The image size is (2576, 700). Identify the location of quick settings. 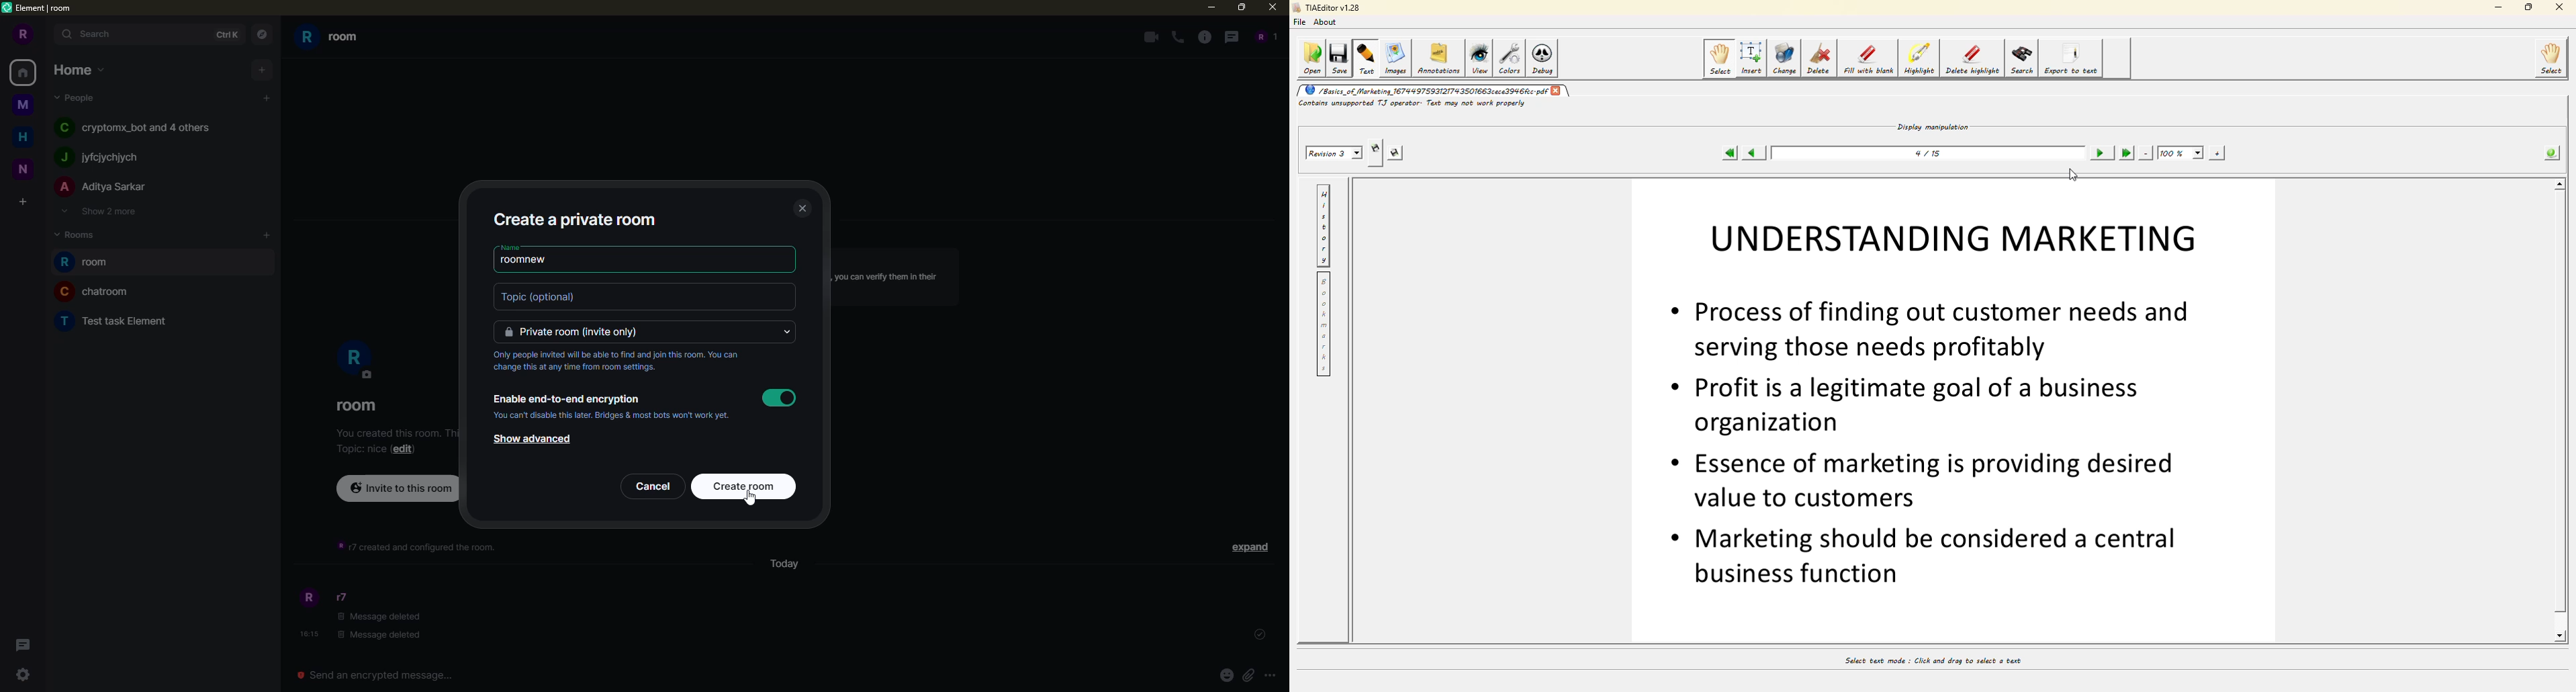
(22, 675).